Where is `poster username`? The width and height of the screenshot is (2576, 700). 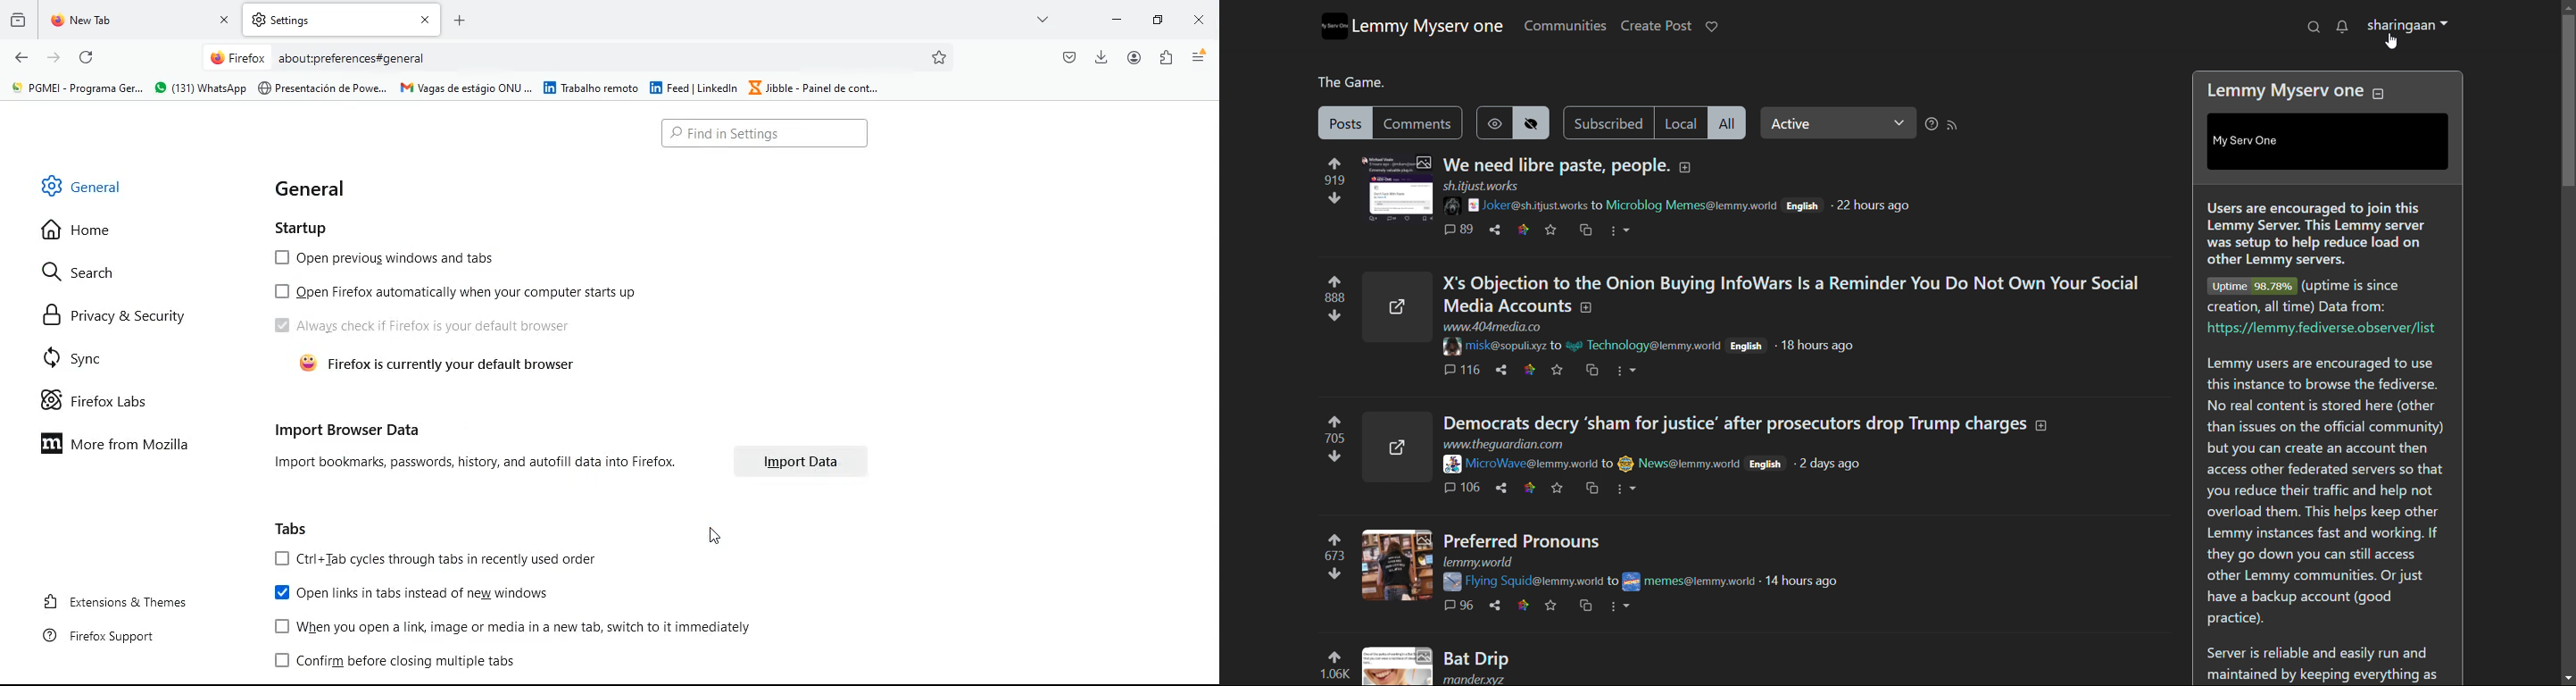 poster username is located at coordinates (1532, 465).